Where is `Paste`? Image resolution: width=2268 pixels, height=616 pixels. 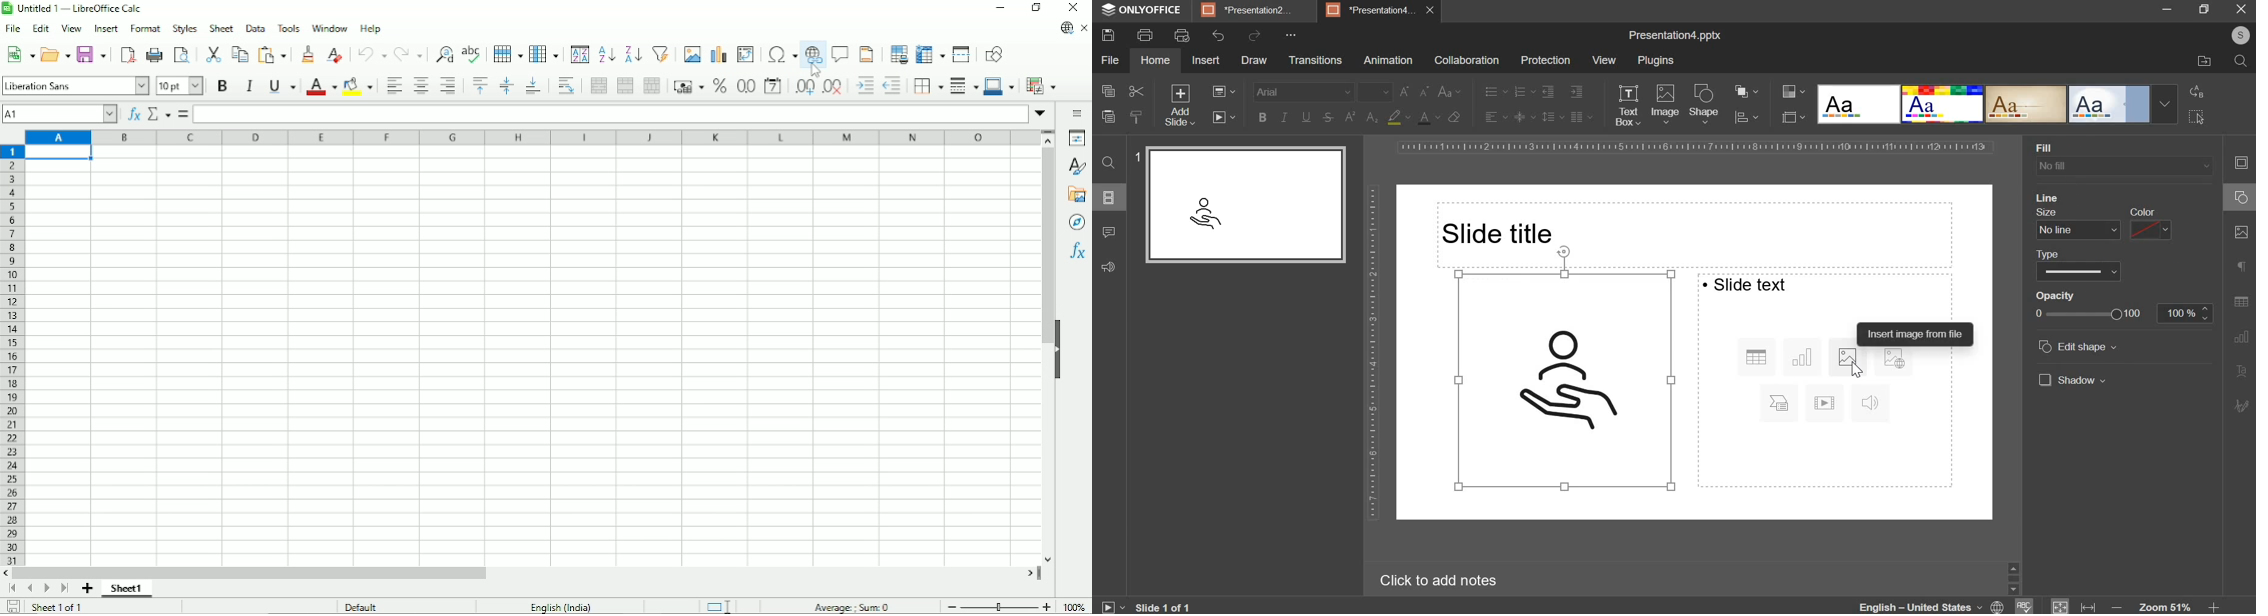 Paste is located at coordinates (274, 55).